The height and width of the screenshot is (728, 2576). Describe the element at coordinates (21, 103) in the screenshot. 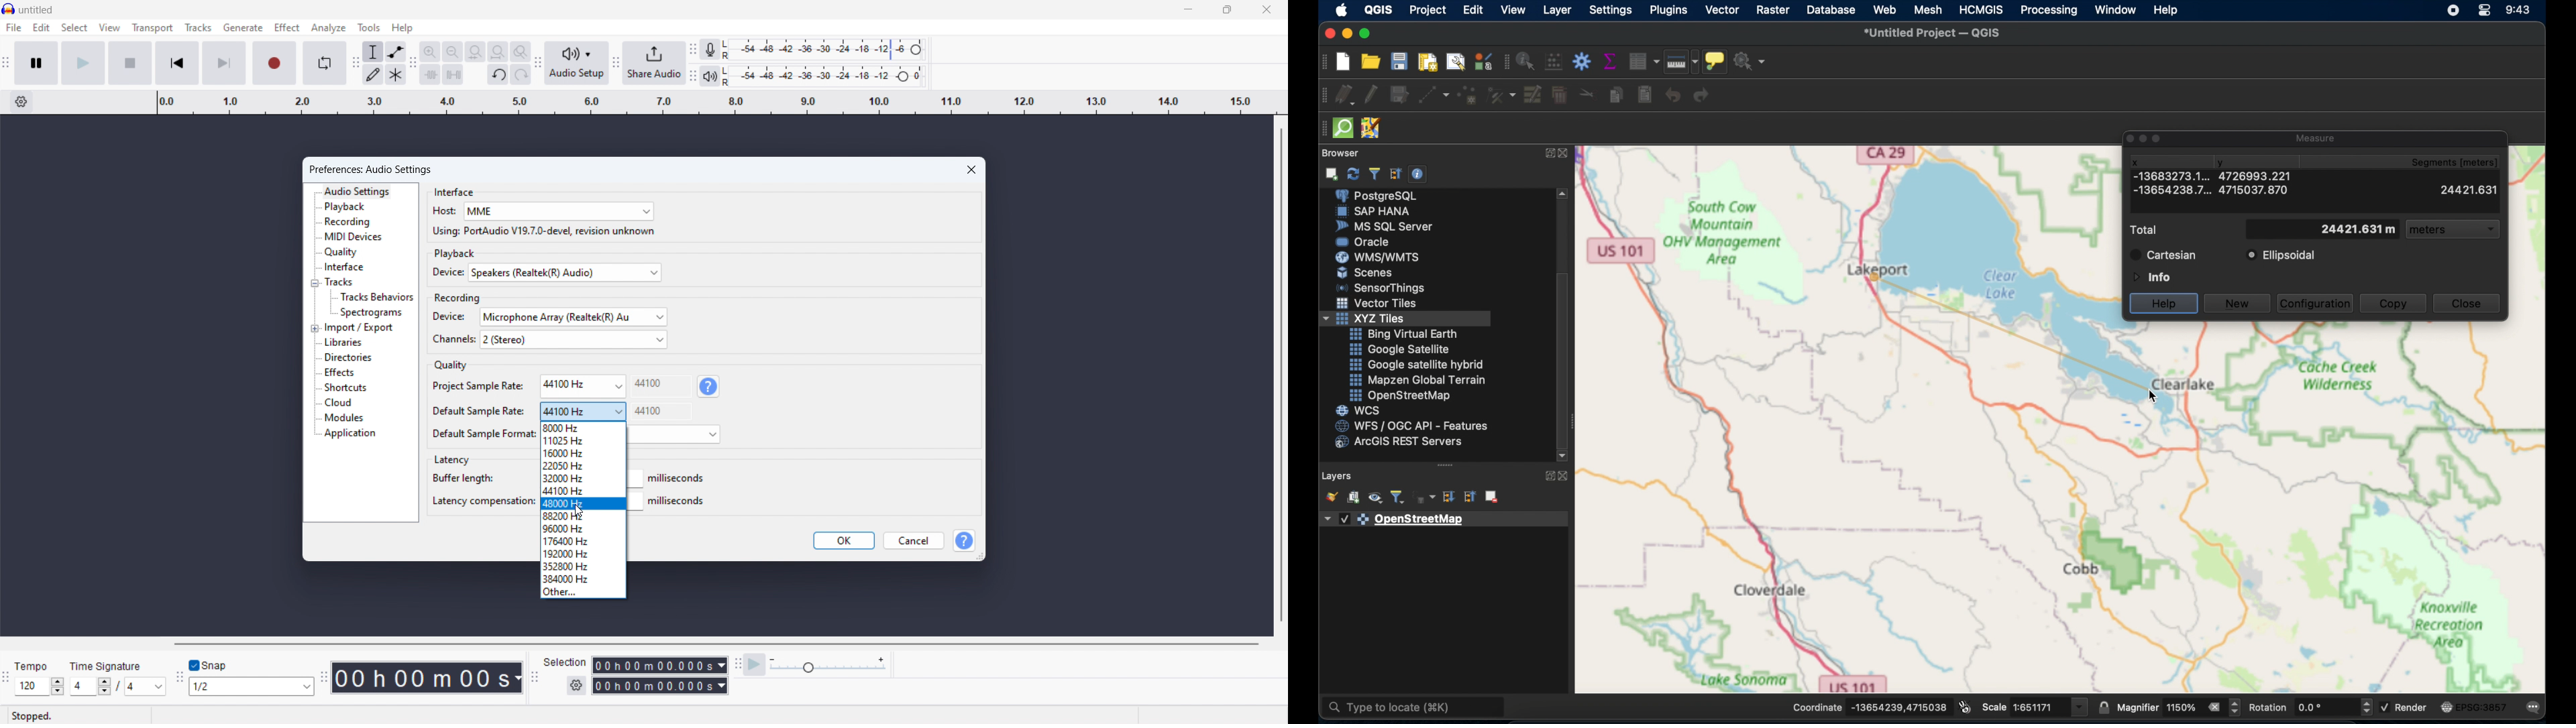

I see `timeline settings` at that location.